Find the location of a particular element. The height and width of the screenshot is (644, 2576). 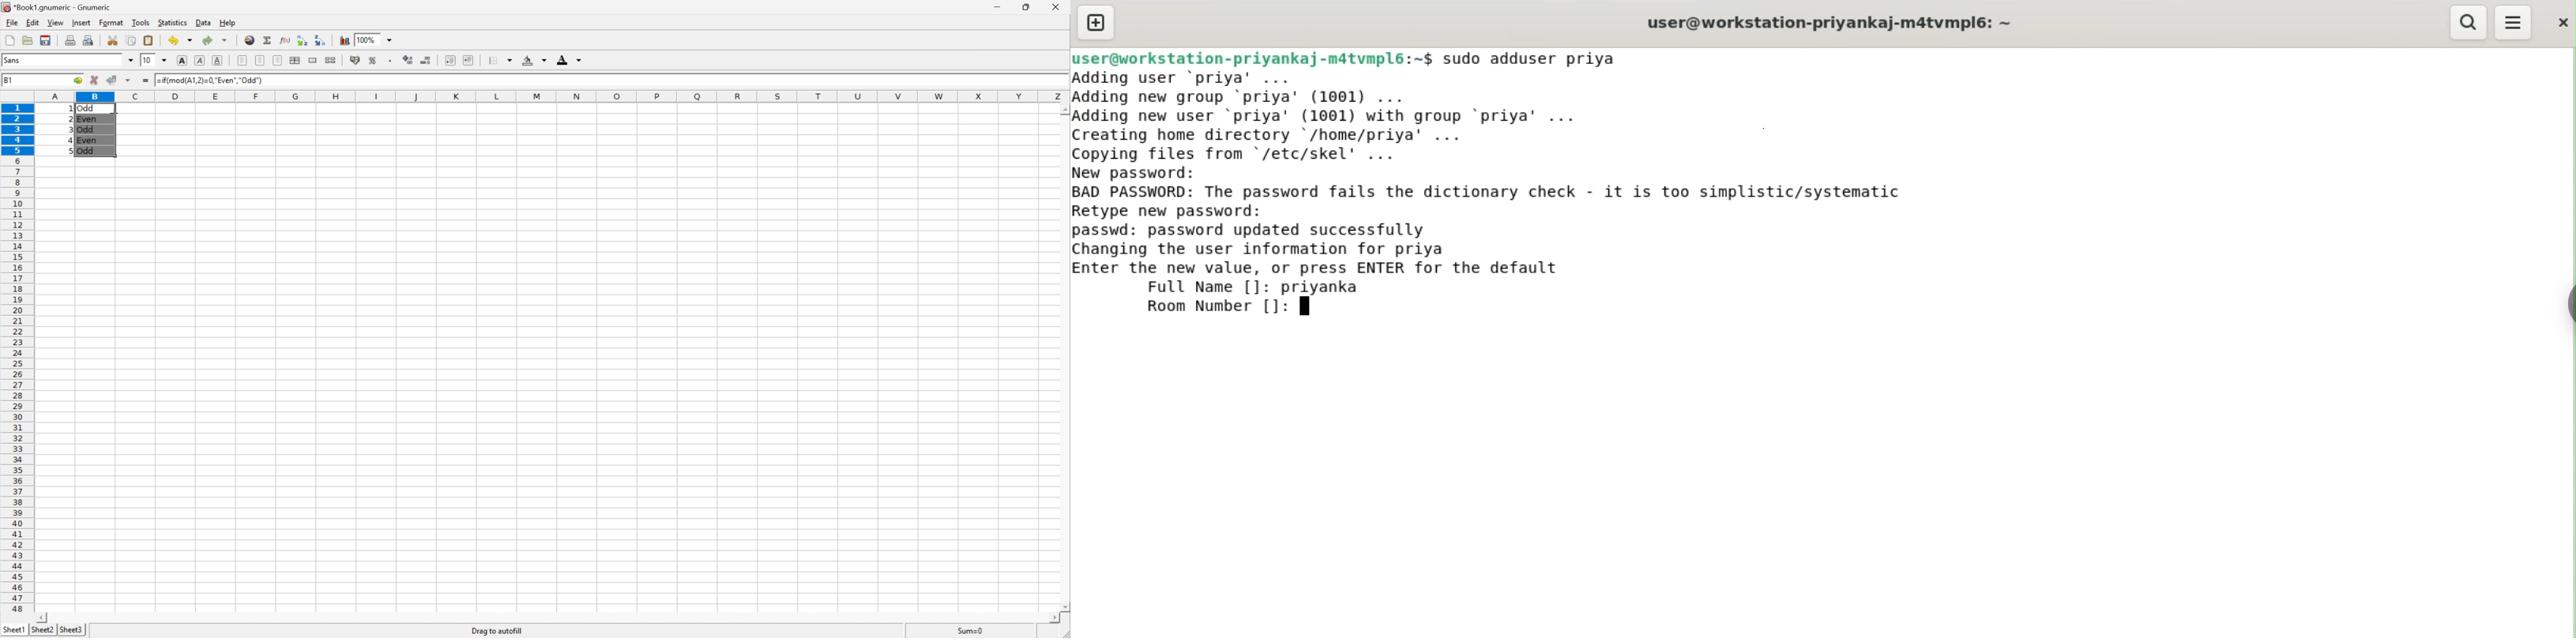

Decrease the decimals displayed is located at coordinates (426, 59).